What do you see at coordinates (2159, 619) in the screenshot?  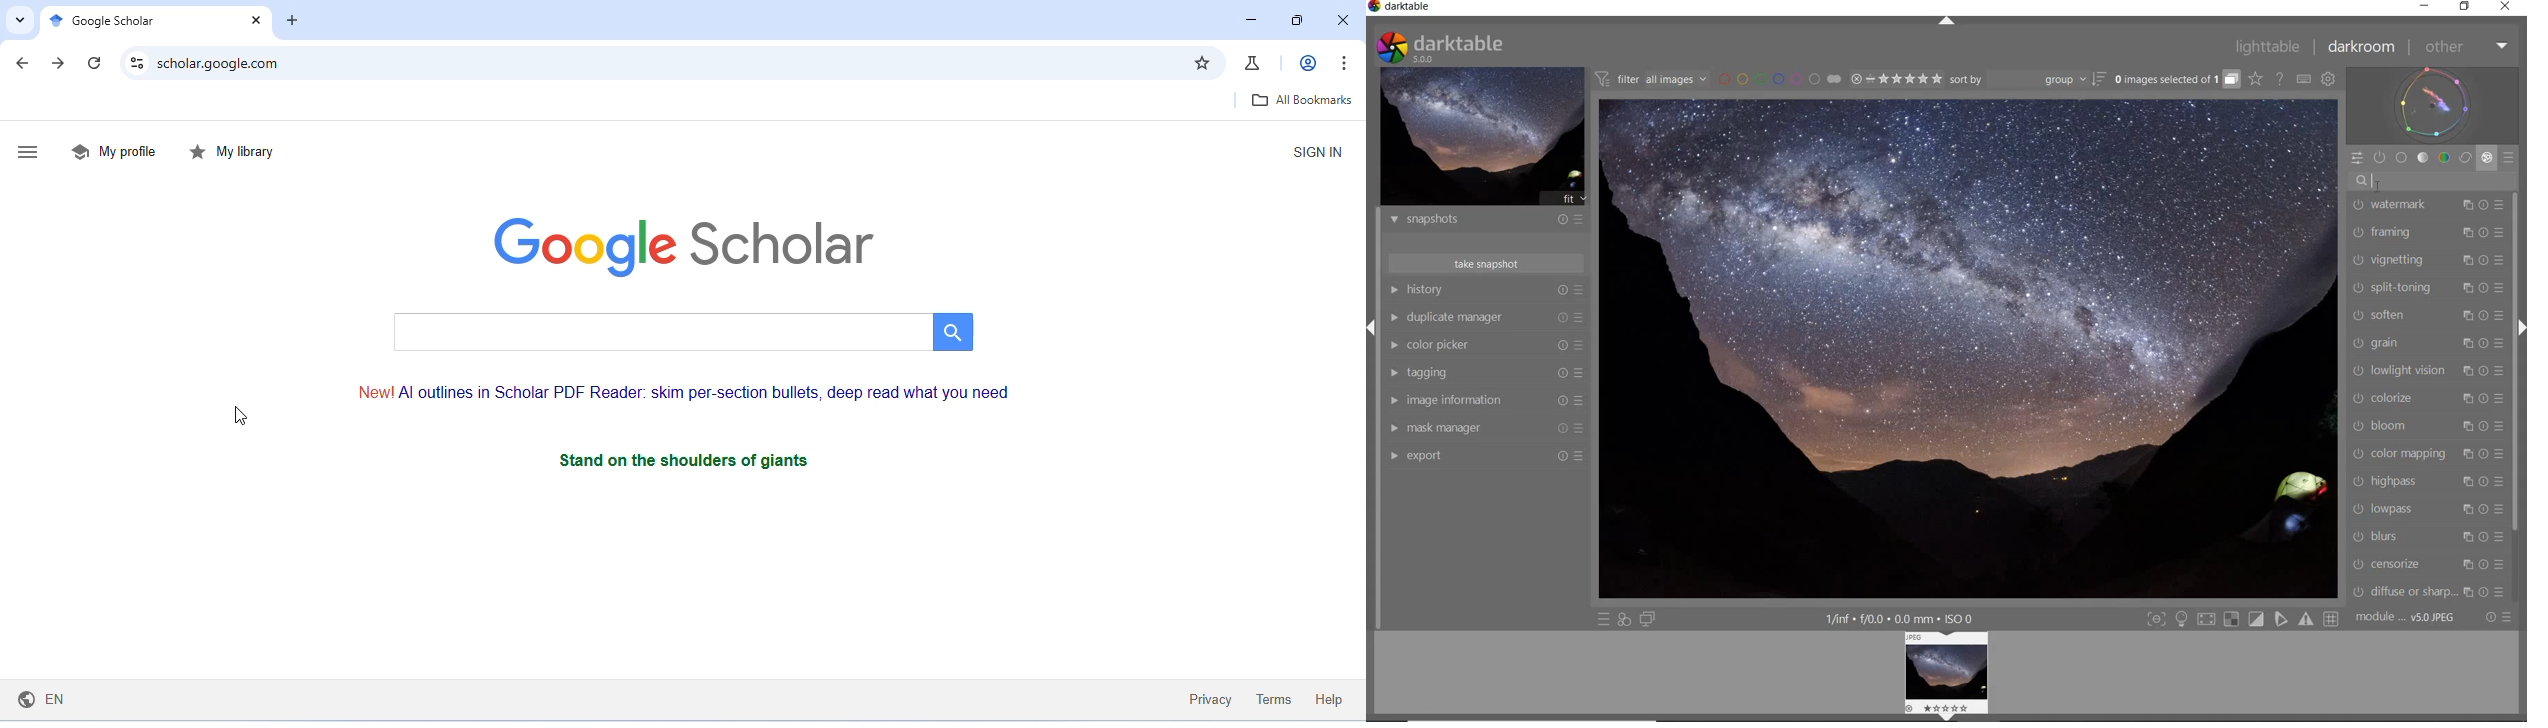 I see `toggle focus-peaking mode` at bounding box center [2159, 619].